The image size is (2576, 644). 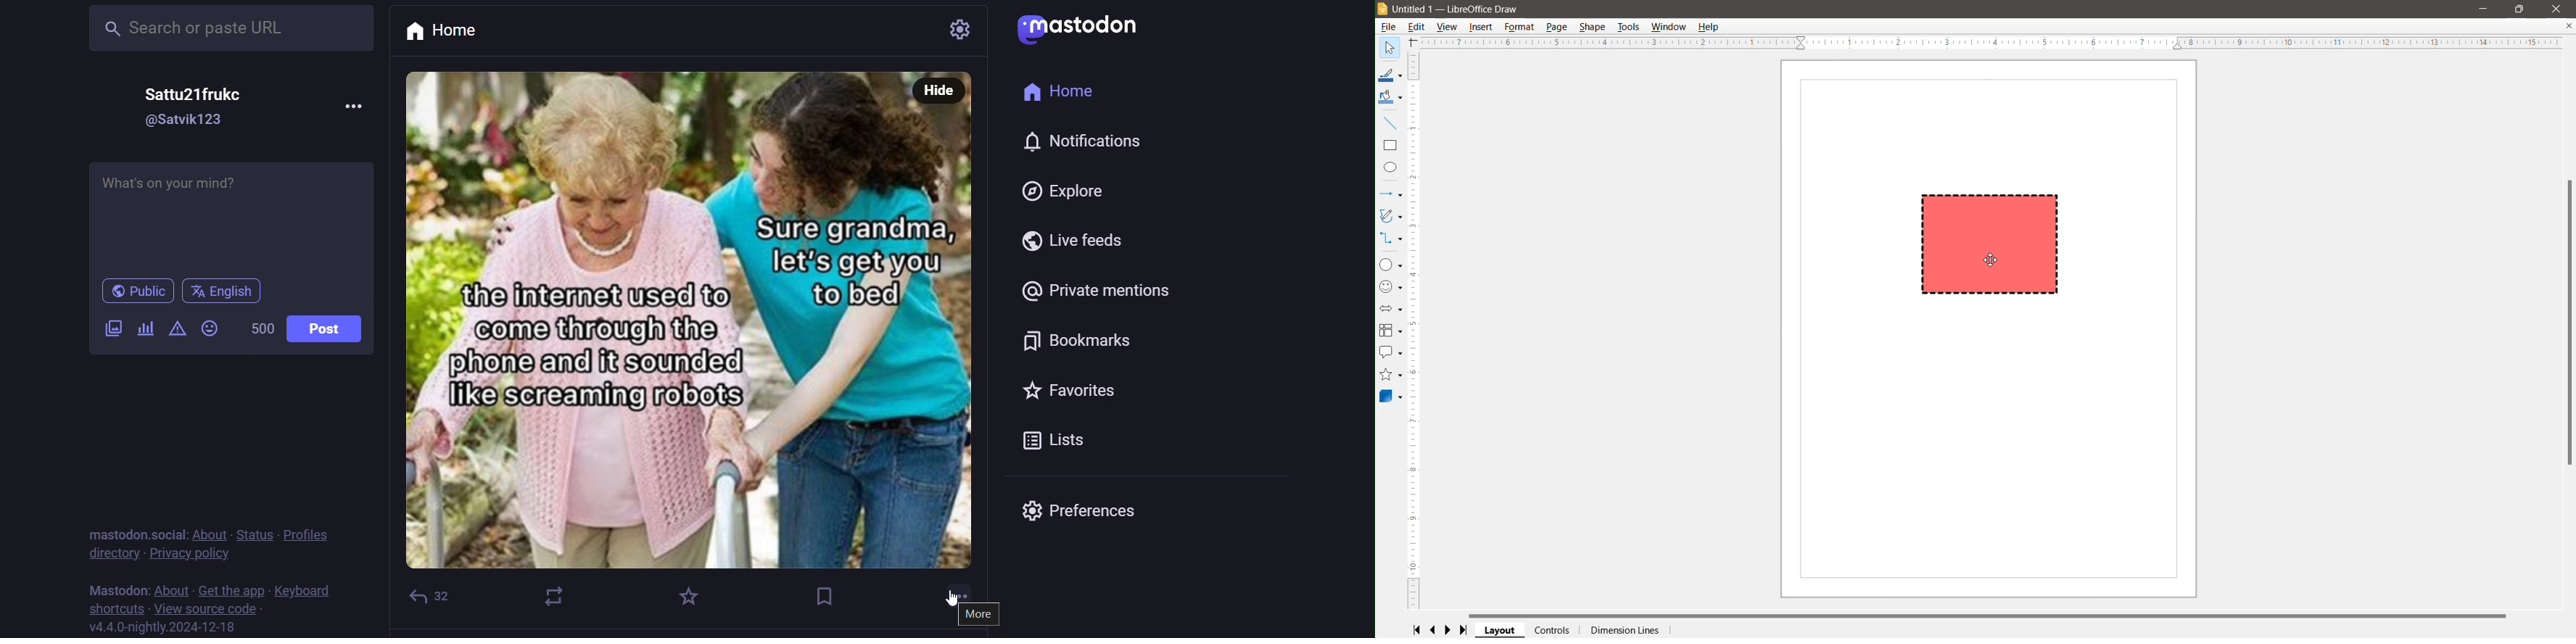 What do you see at coordinates (1390, 375) in the screenshot?
I see `Stars and Banners` at bounding box center [1390, 375].